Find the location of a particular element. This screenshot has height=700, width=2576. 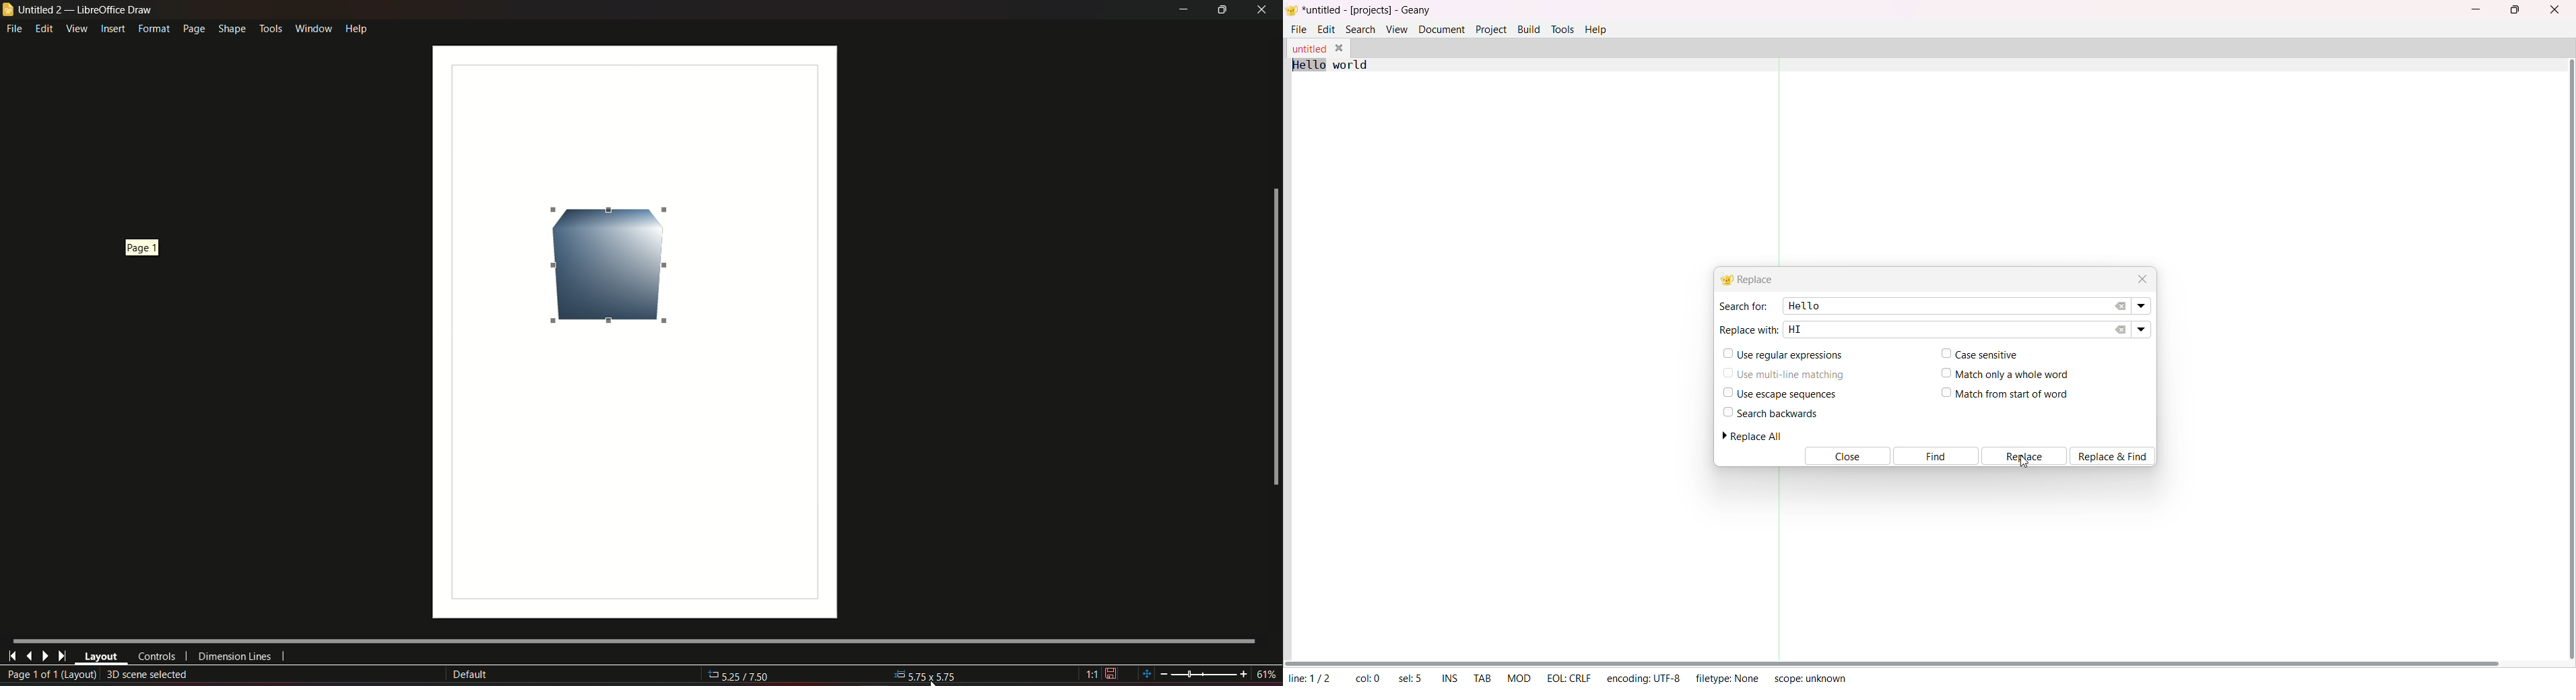

first page is located at coordinates (13, 655).